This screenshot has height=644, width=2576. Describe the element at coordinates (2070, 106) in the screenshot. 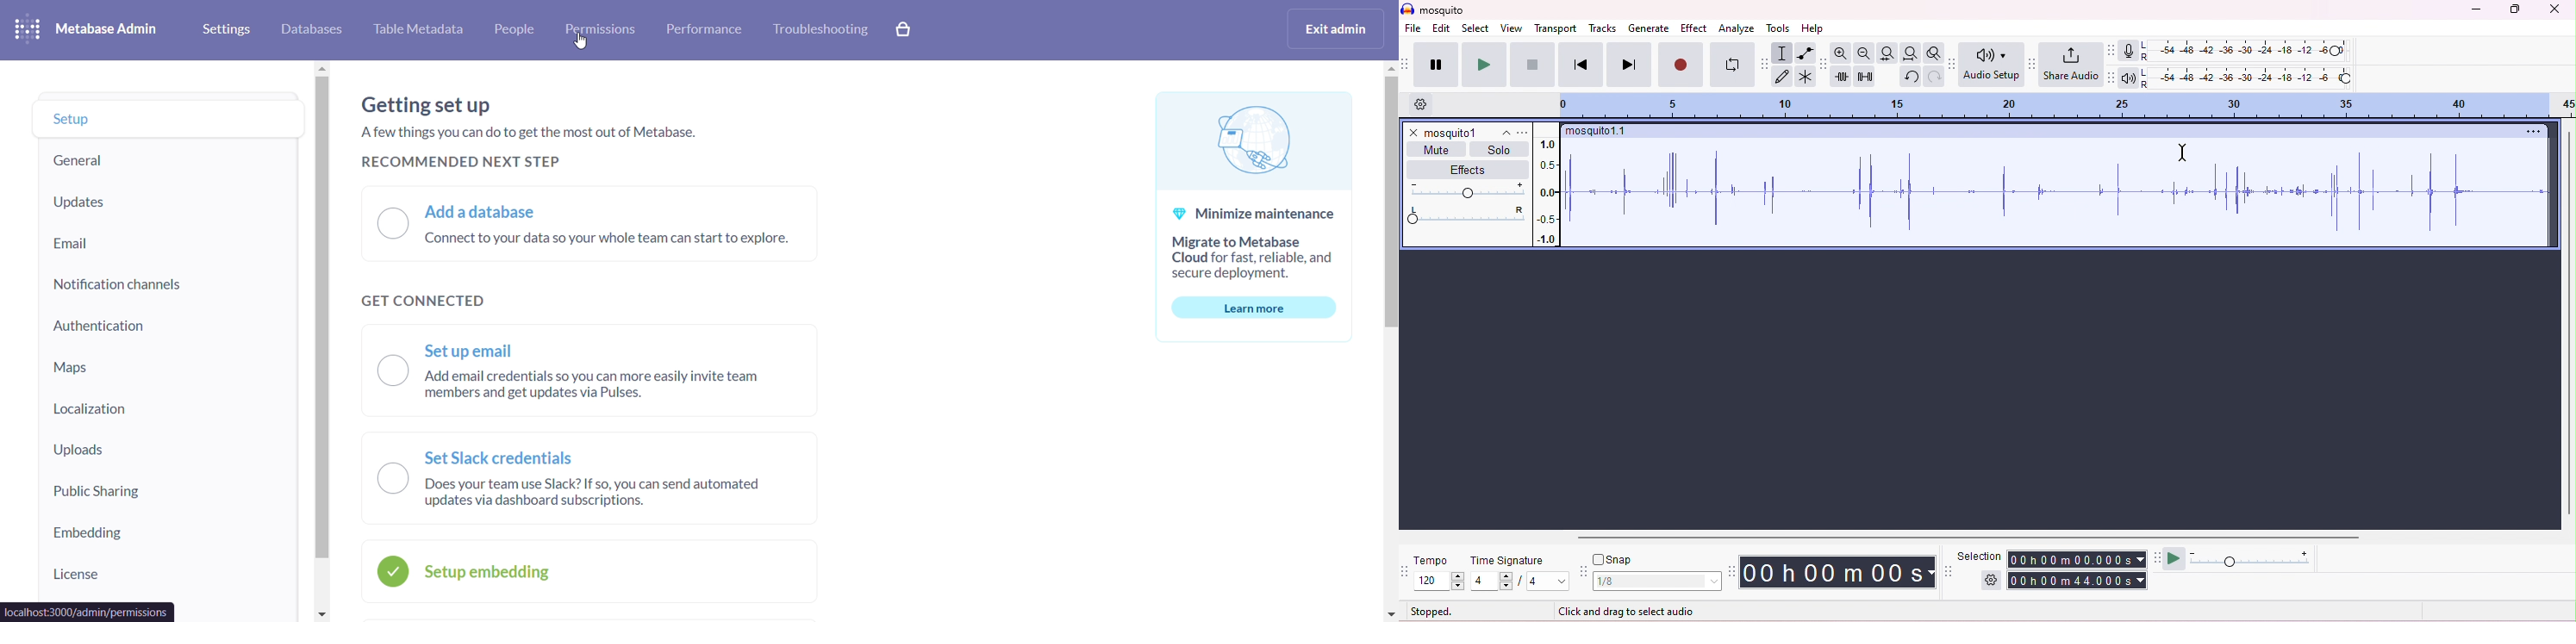

I see `timeline` at that location.